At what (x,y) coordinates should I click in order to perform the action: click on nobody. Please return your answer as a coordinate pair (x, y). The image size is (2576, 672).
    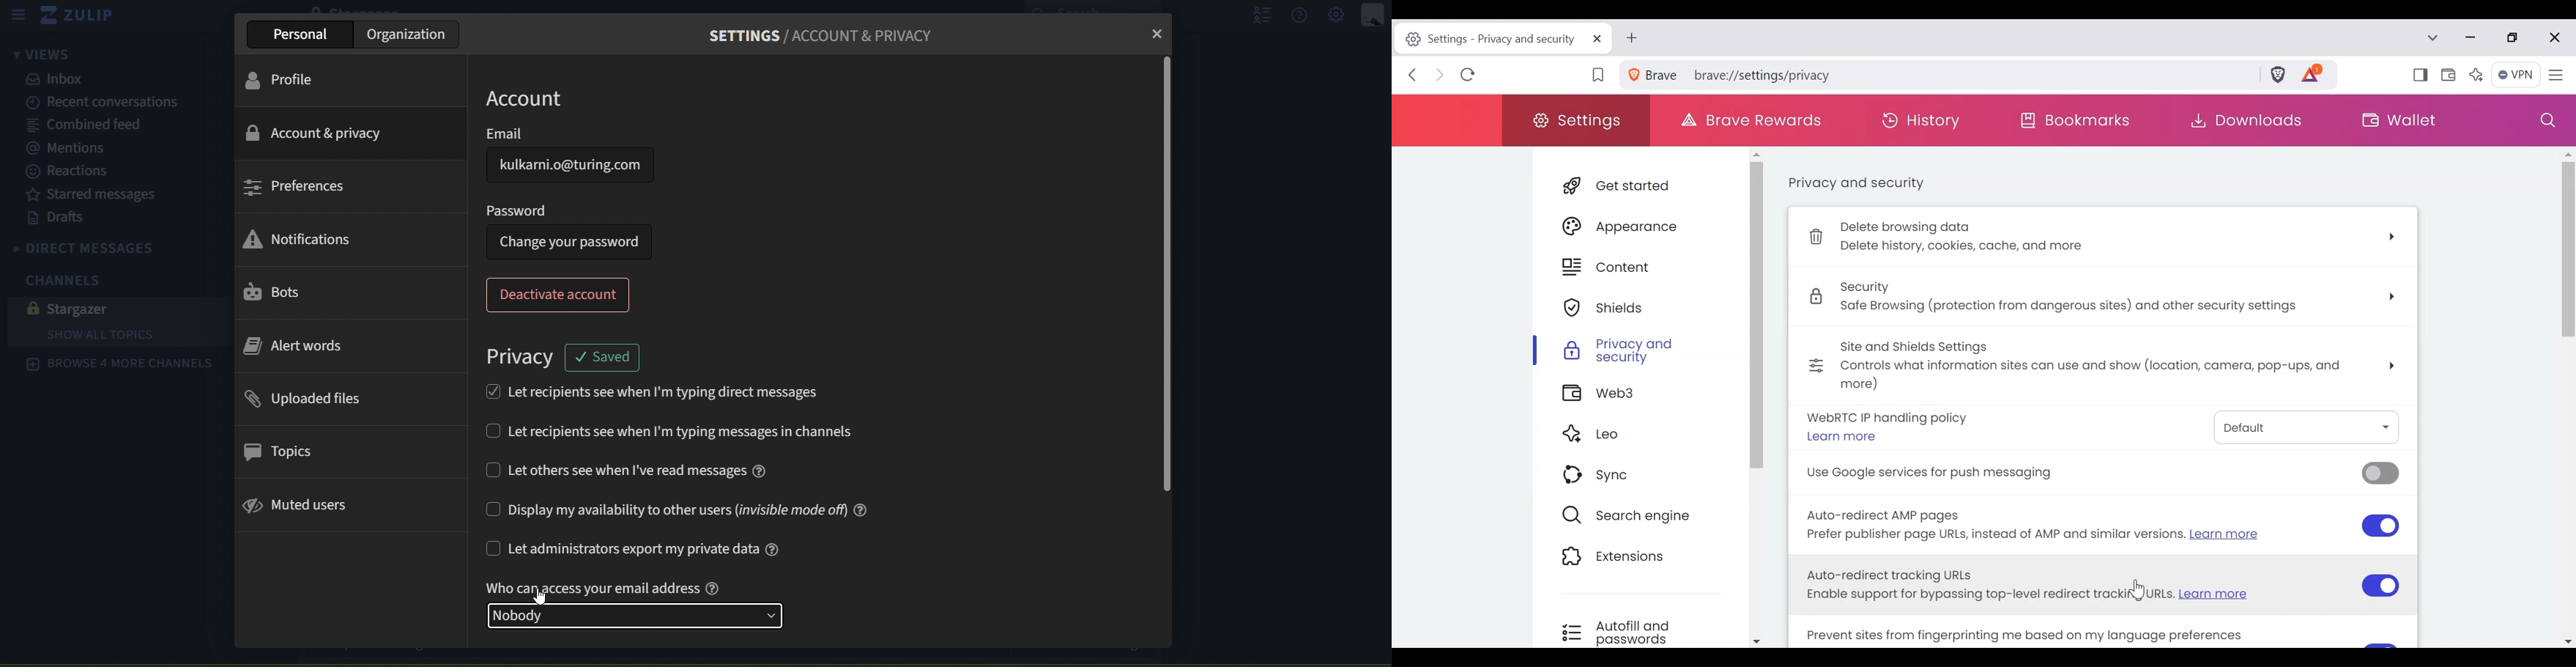
    Looking at the image, I should click on (641, 614).